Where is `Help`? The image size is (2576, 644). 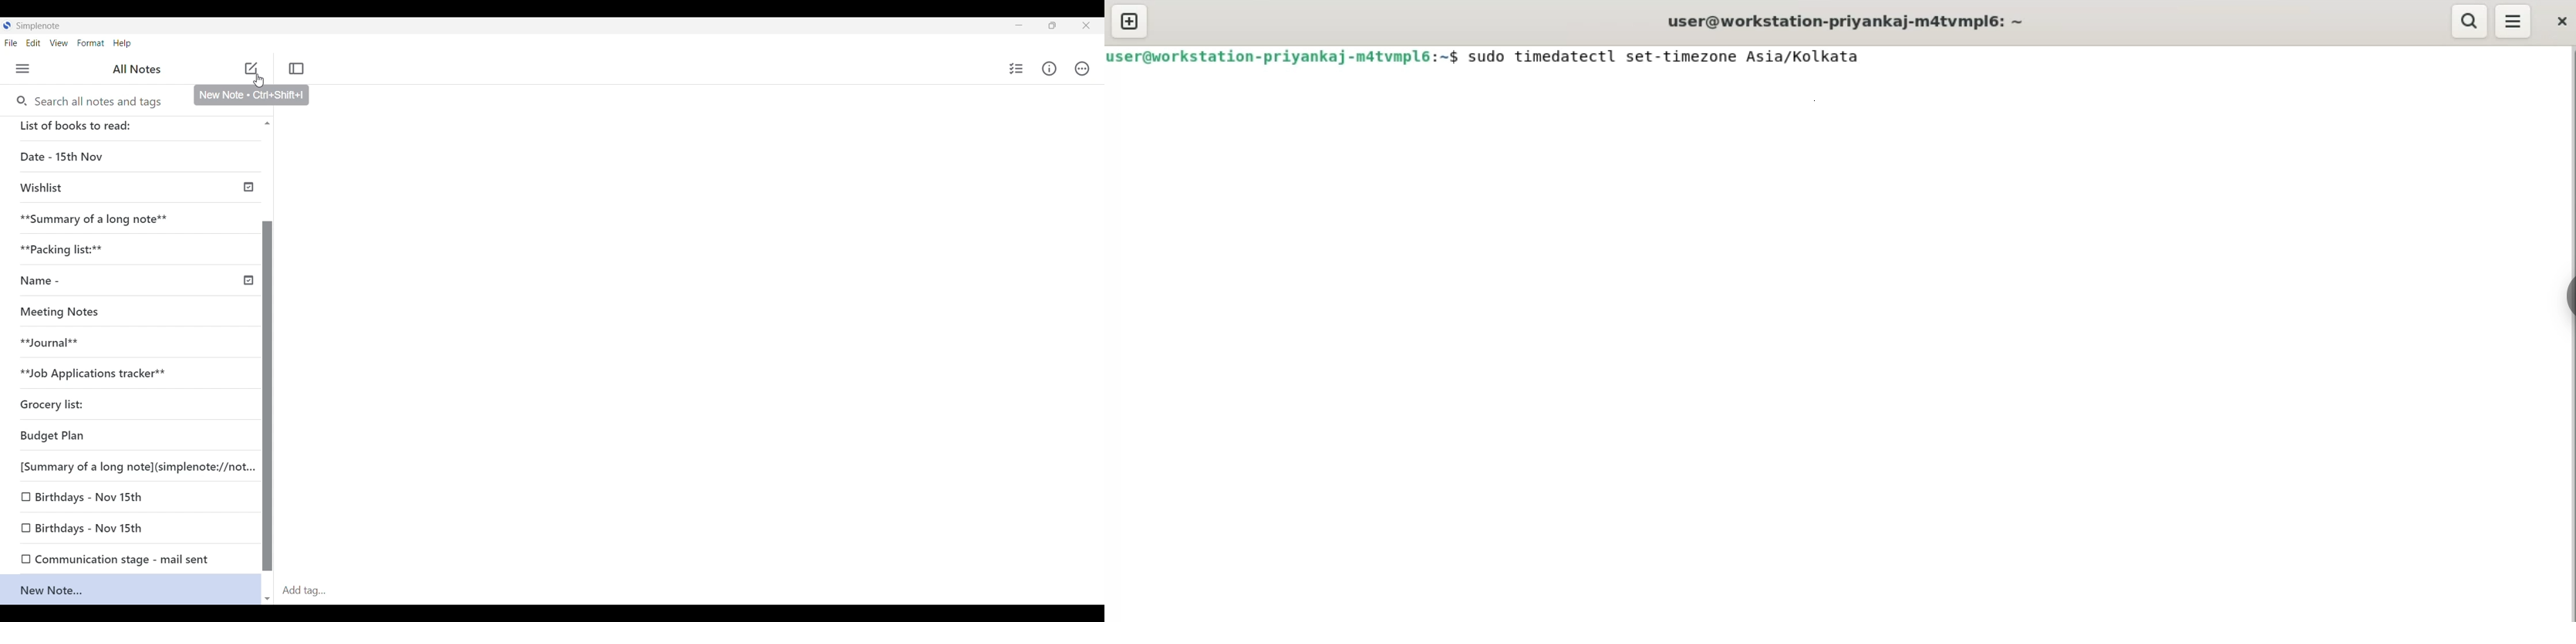 Help is located at coordinates (123, 44).